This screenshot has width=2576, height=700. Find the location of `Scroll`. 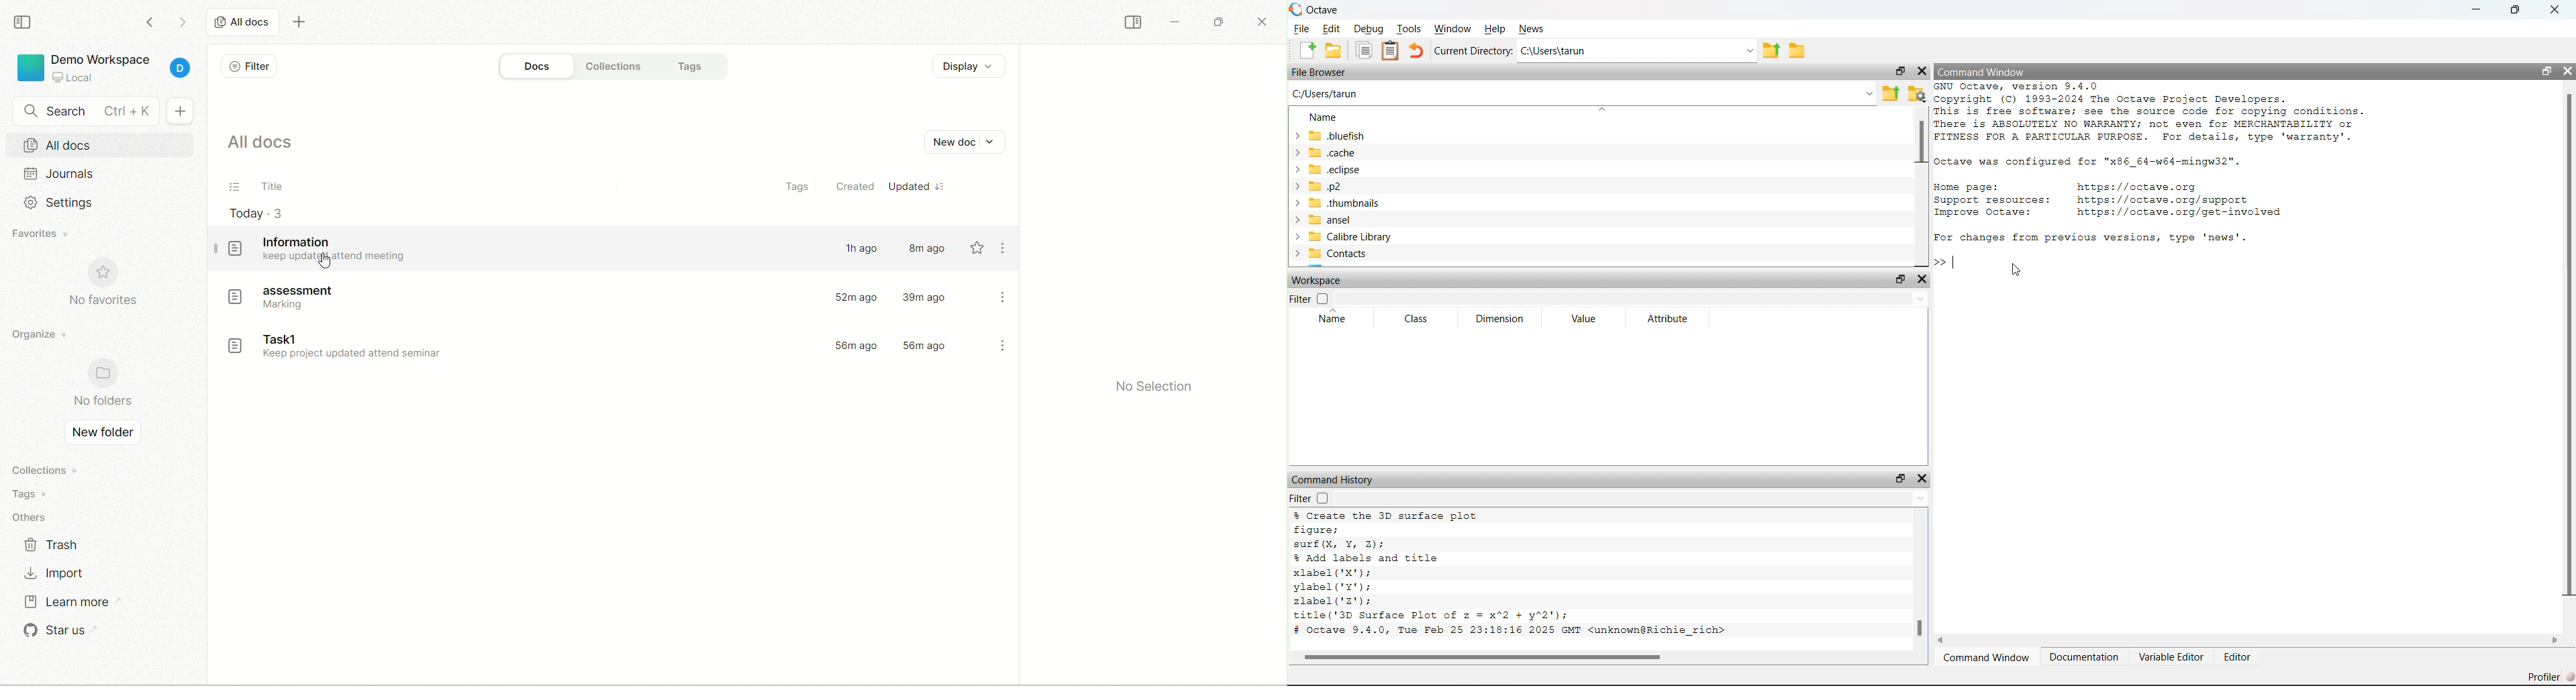

Scroll is located at coordinates (2249, 640).